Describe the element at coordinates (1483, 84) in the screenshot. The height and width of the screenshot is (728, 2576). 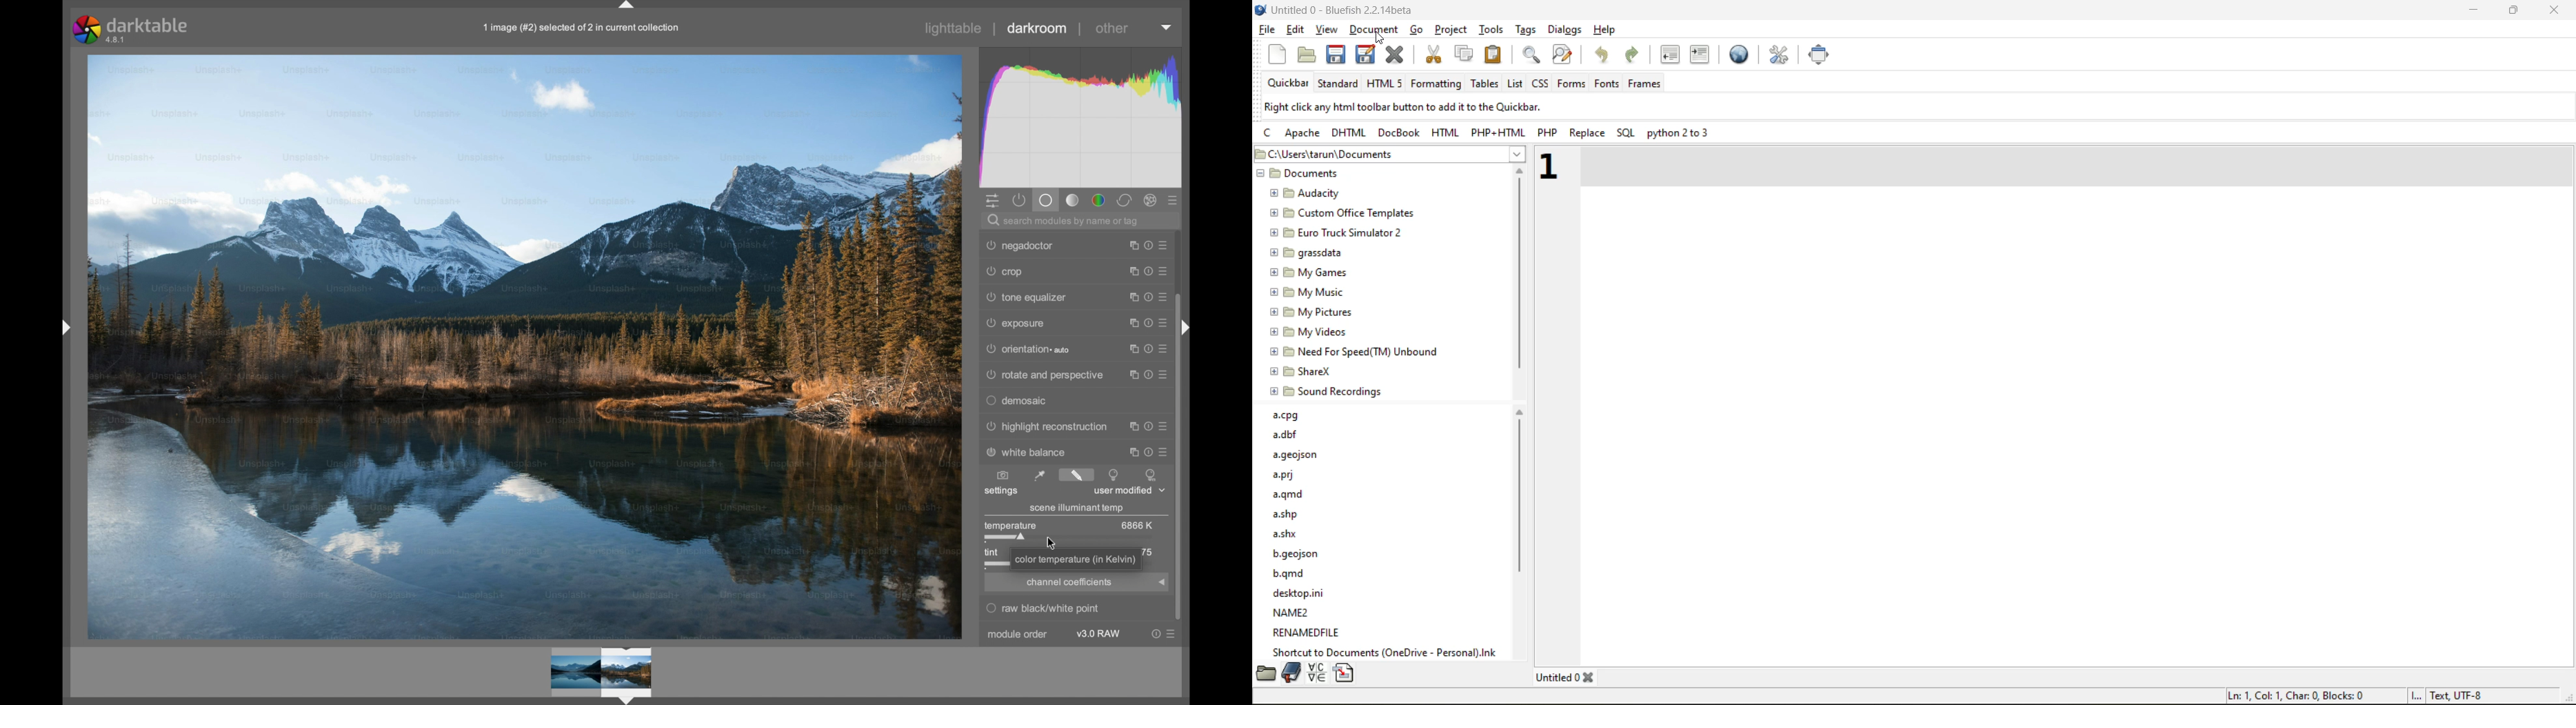
I see `tables` at that location.